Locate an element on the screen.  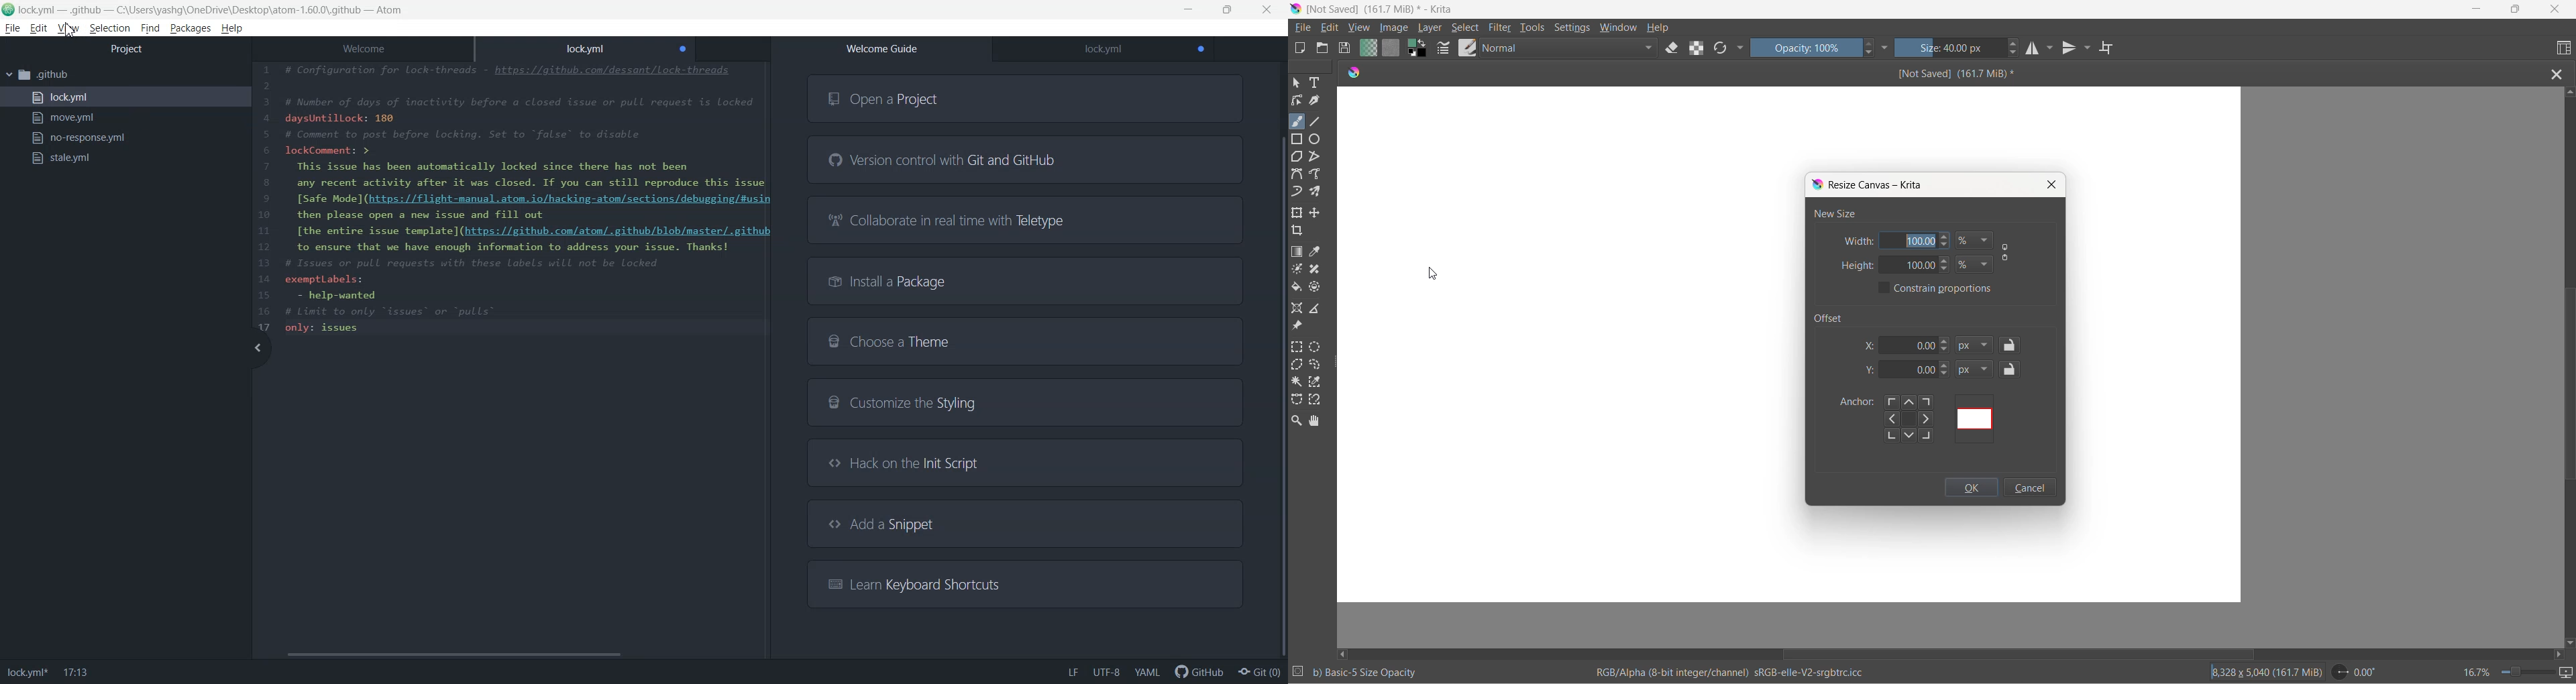
resize canvas dialog box is located at coordinates (1871, 185).